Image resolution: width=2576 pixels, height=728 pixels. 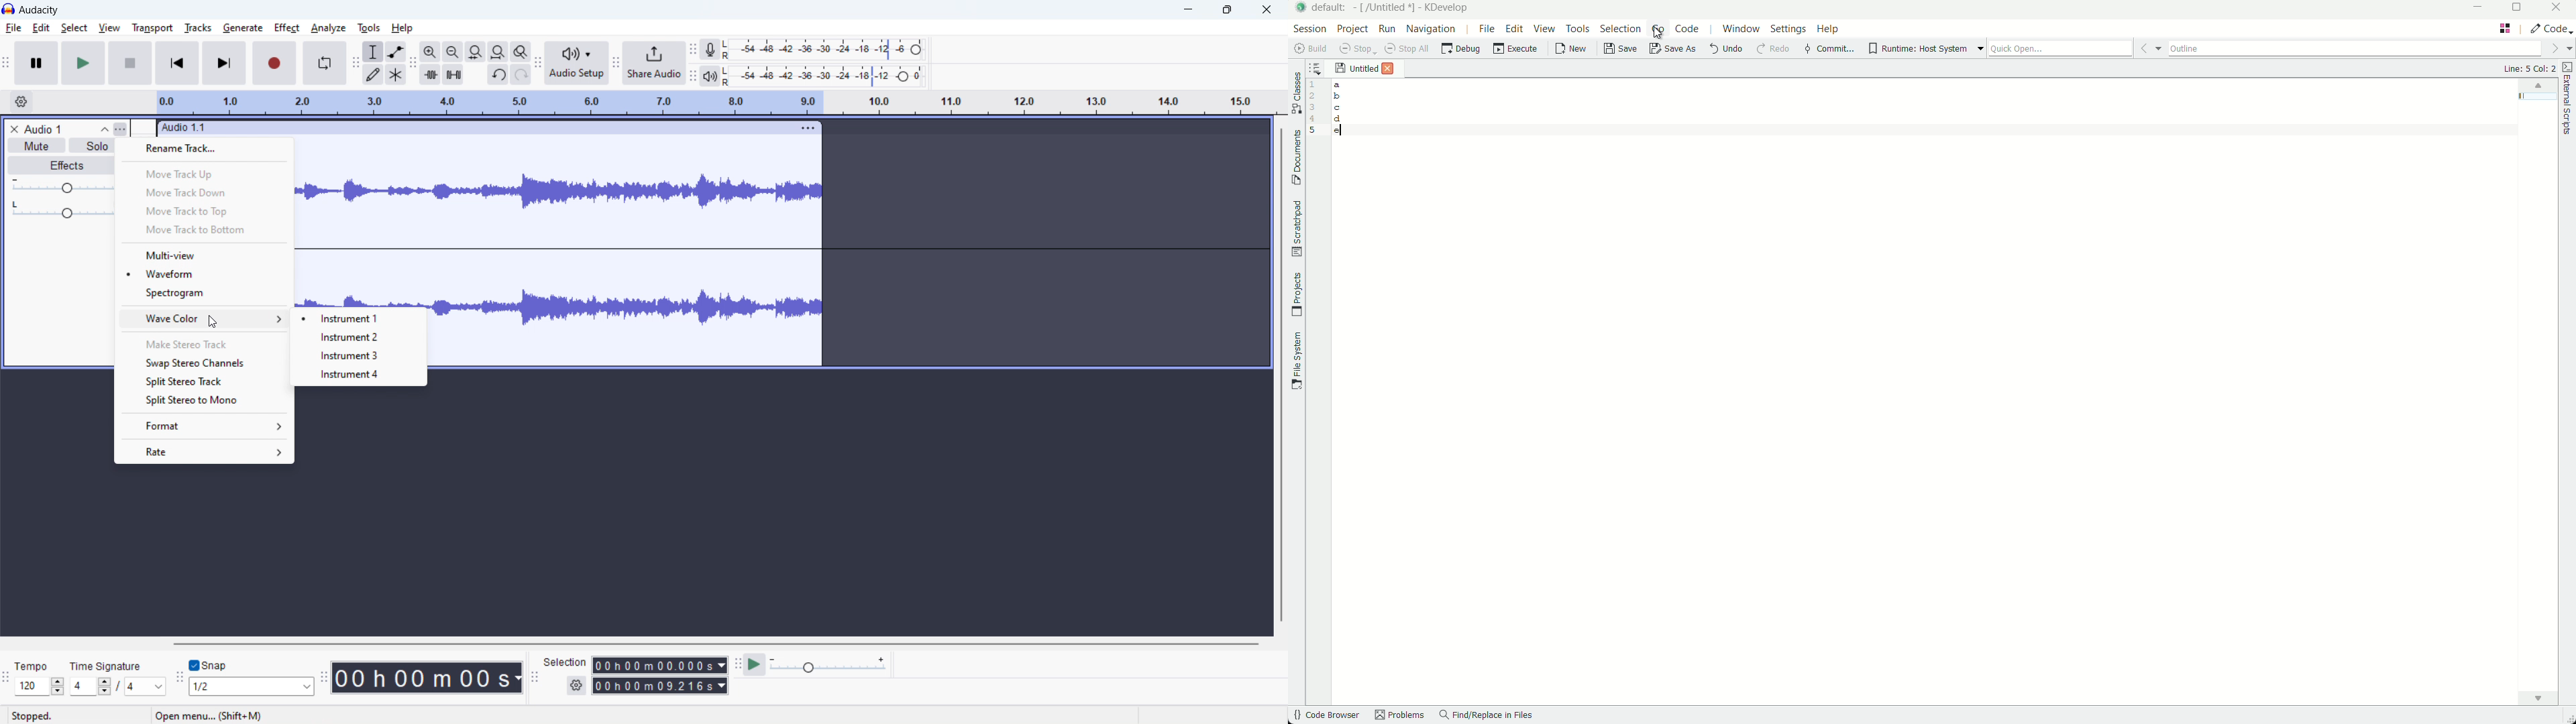 I want to click on save, so click(x=1619, y=51).